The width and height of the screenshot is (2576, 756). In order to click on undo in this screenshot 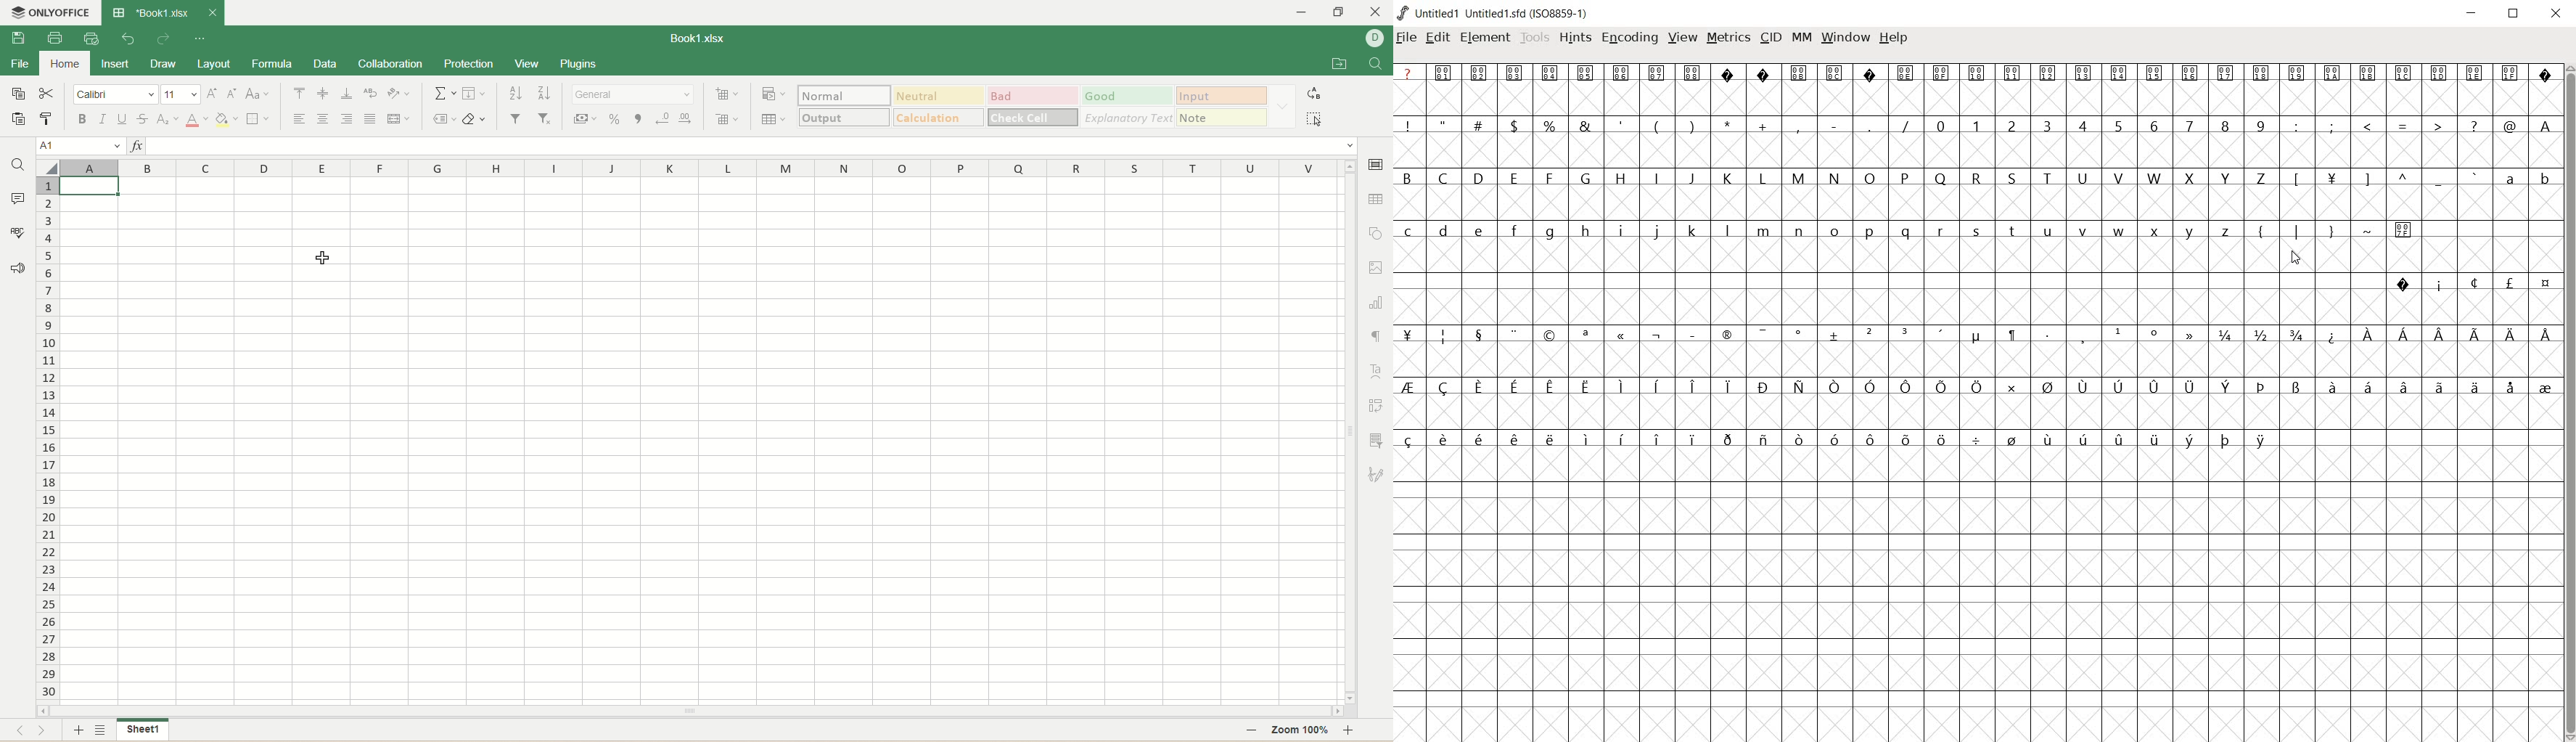, I will do `click(131, 39)`.